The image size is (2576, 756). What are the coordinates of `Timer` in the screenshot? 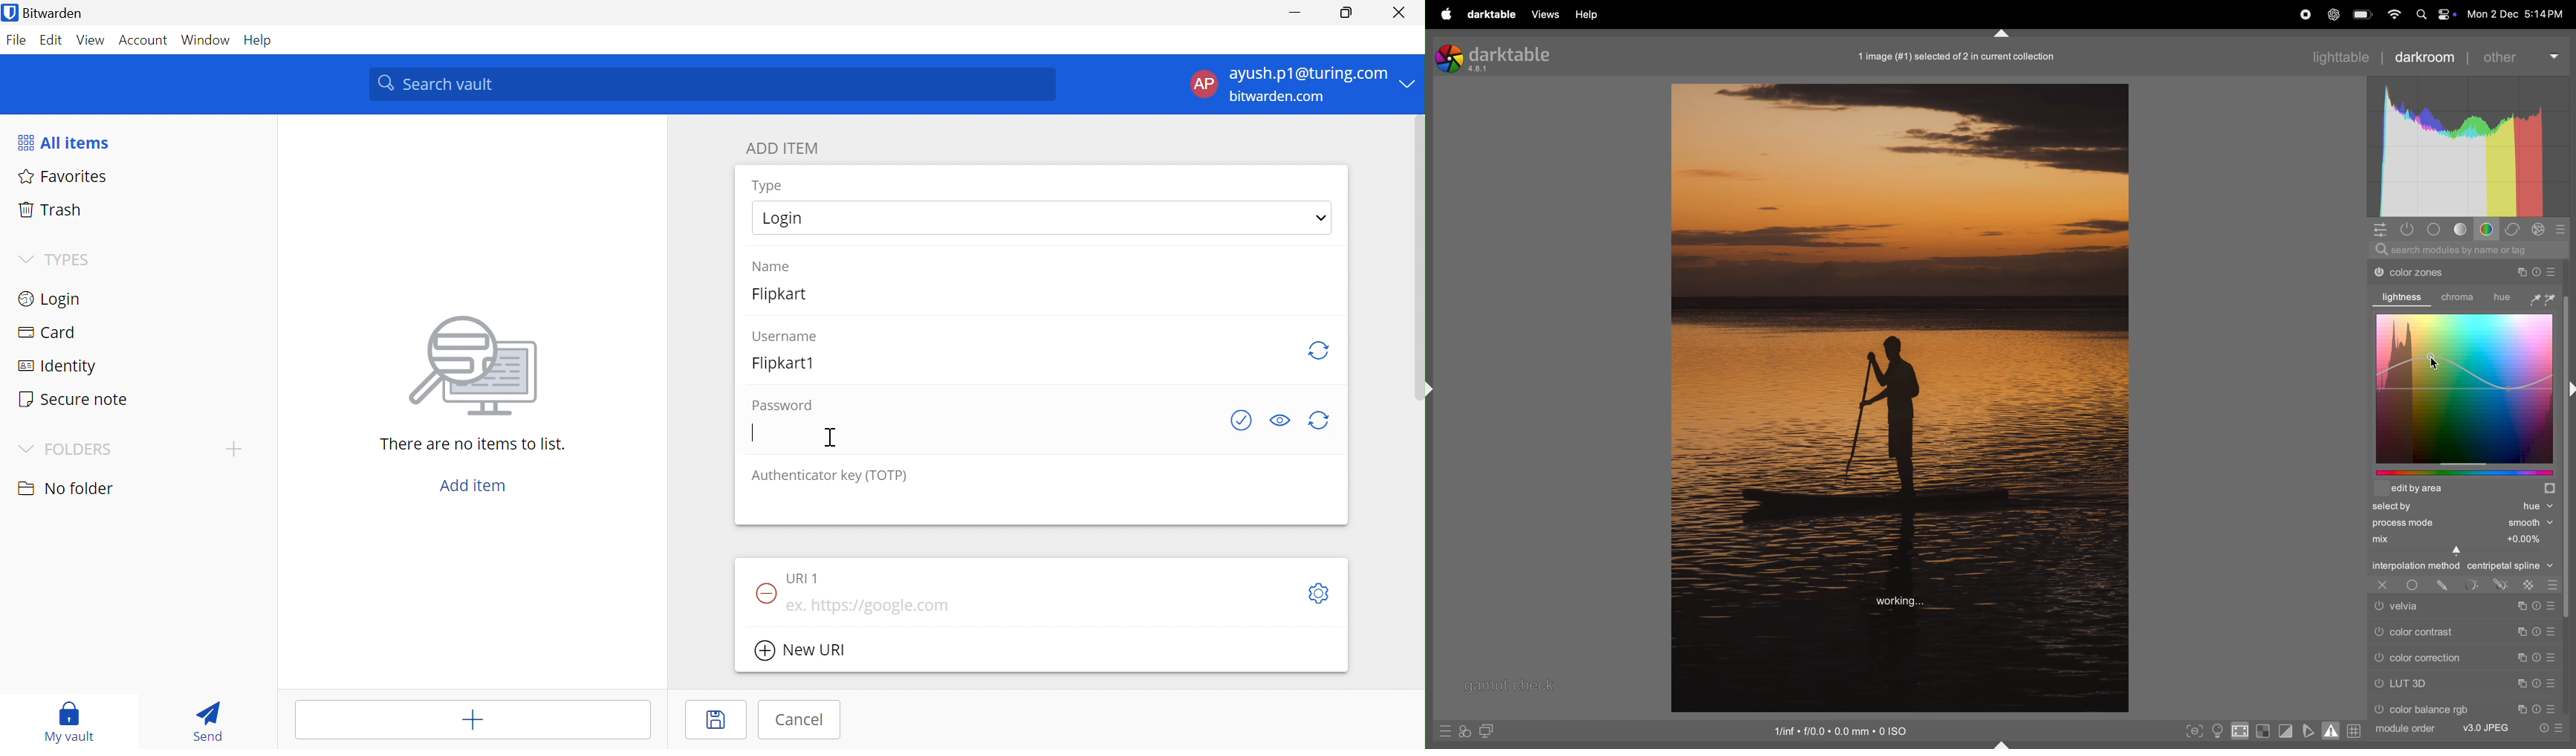 It's located at (2534, 272).